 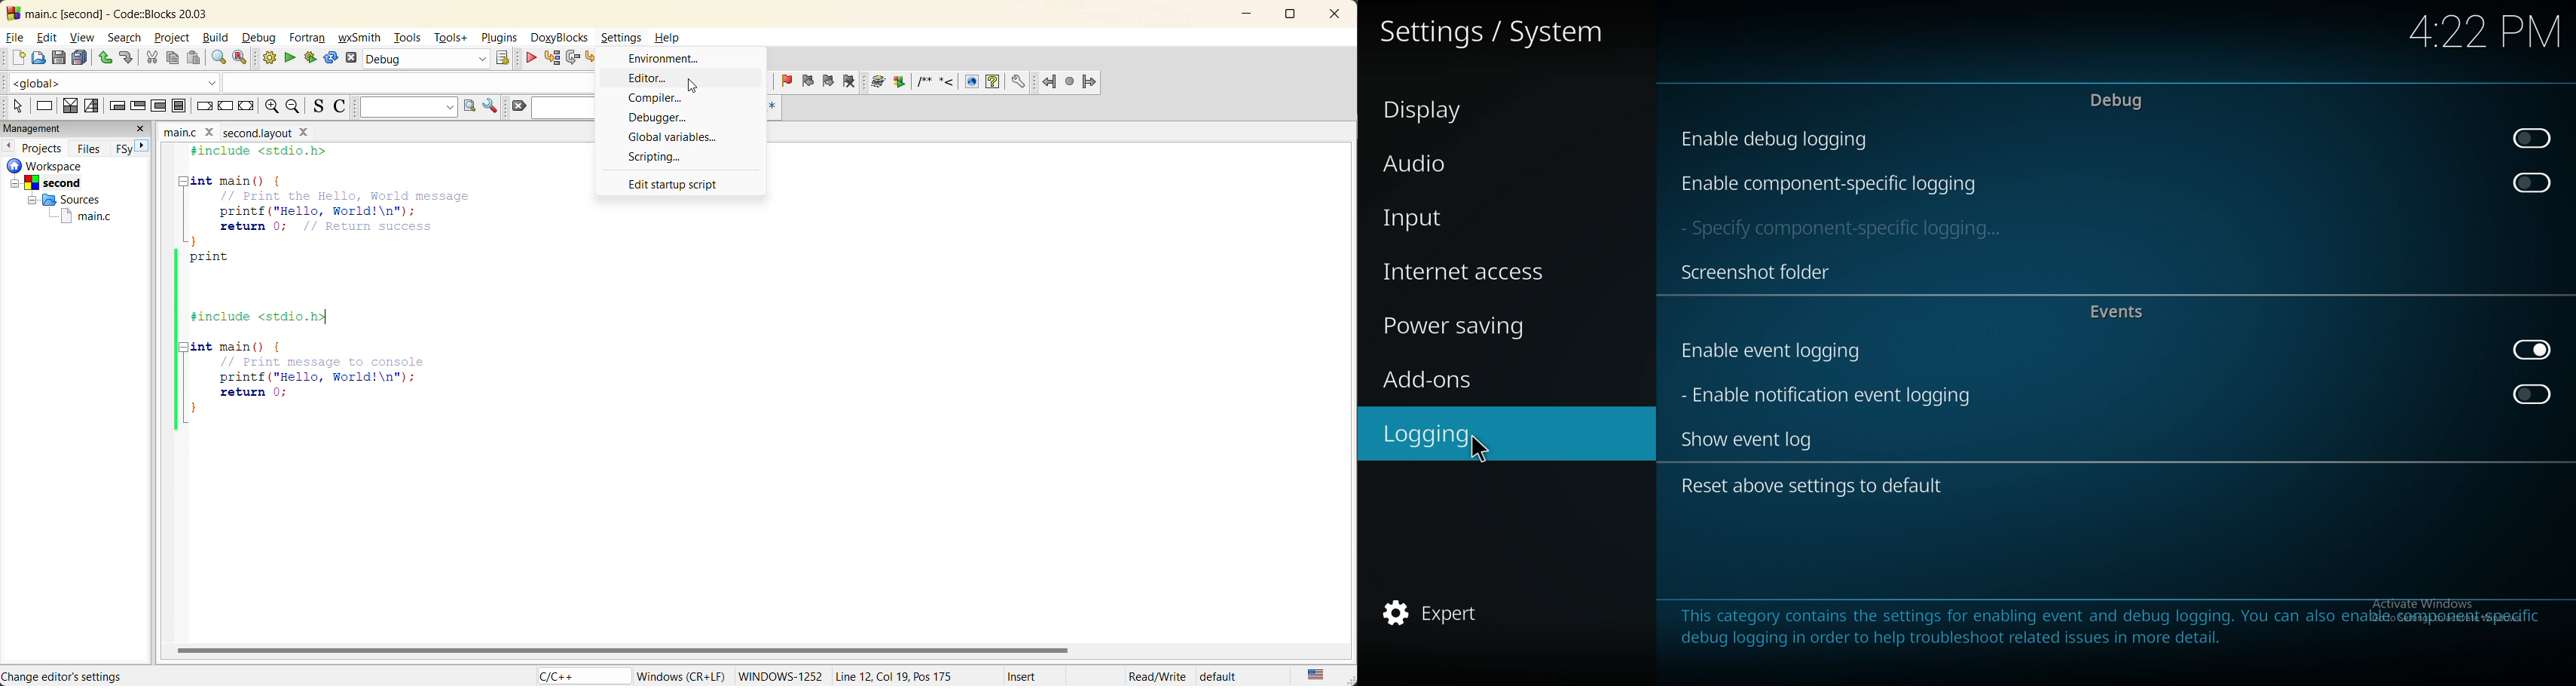 I want to click on show select target dialog, so click(x=499, y=58).